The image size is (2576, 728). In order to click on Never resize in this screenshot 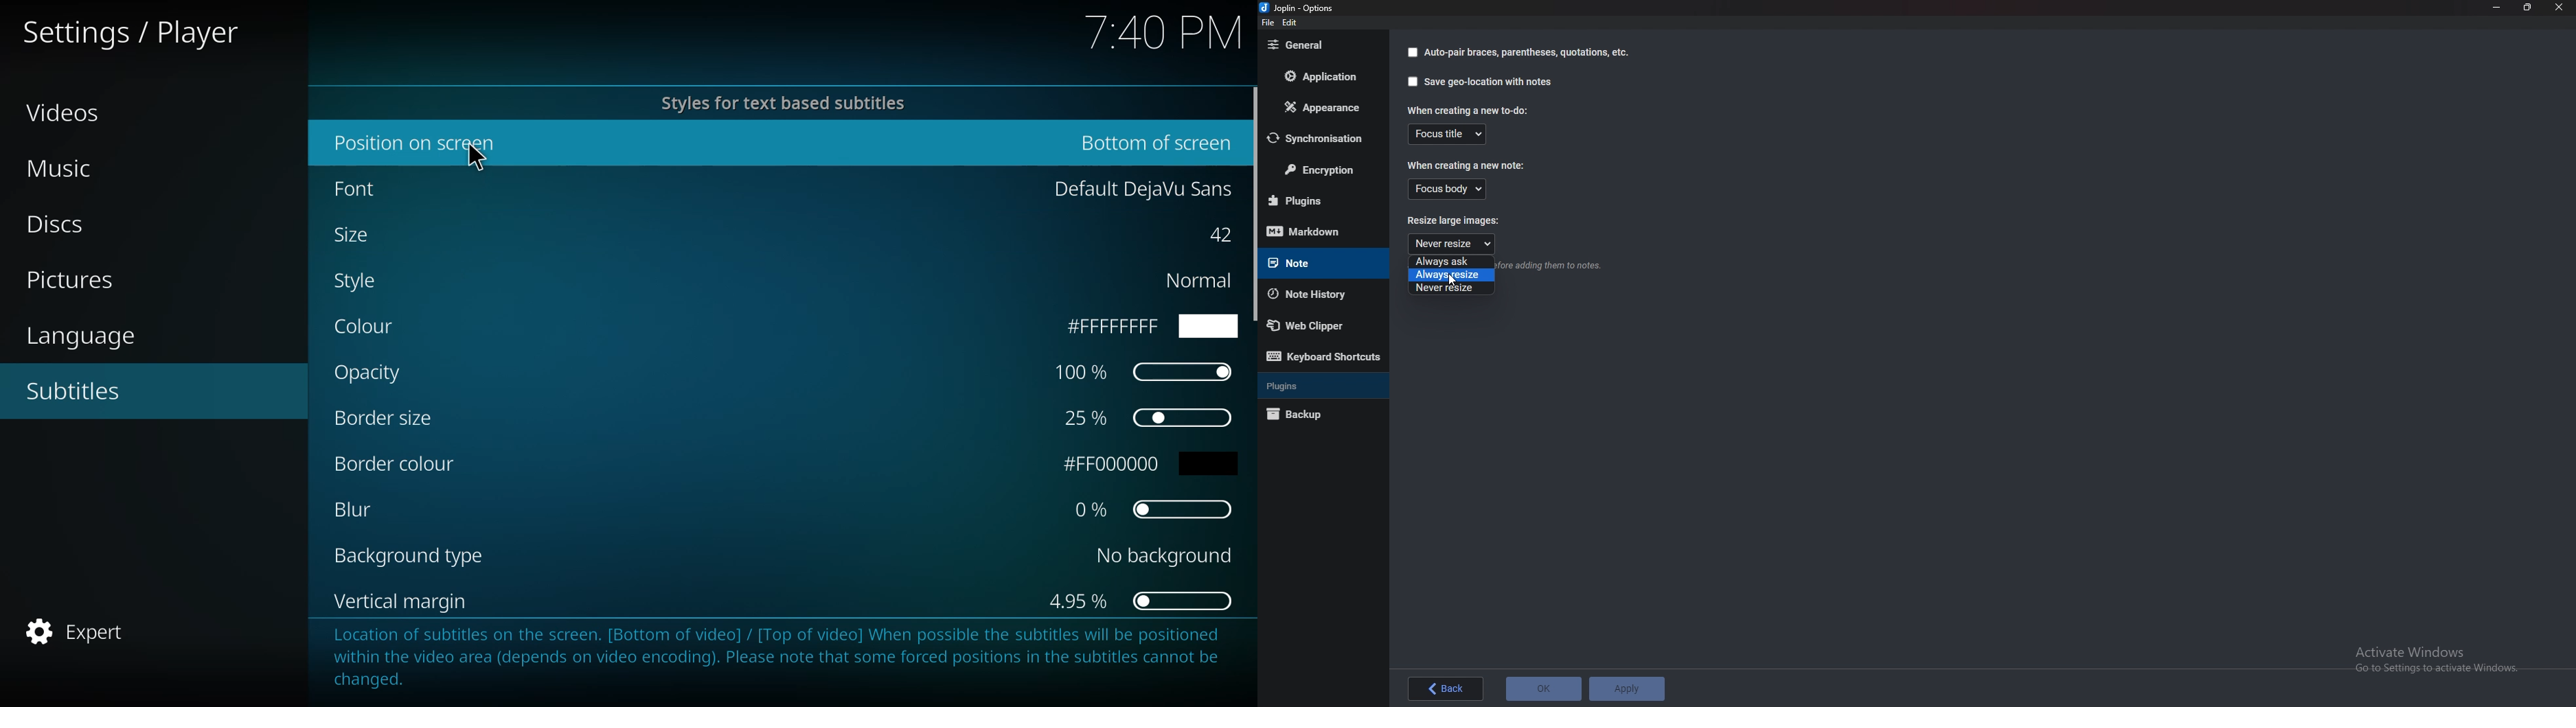, I will do `click(1452, 290)`.